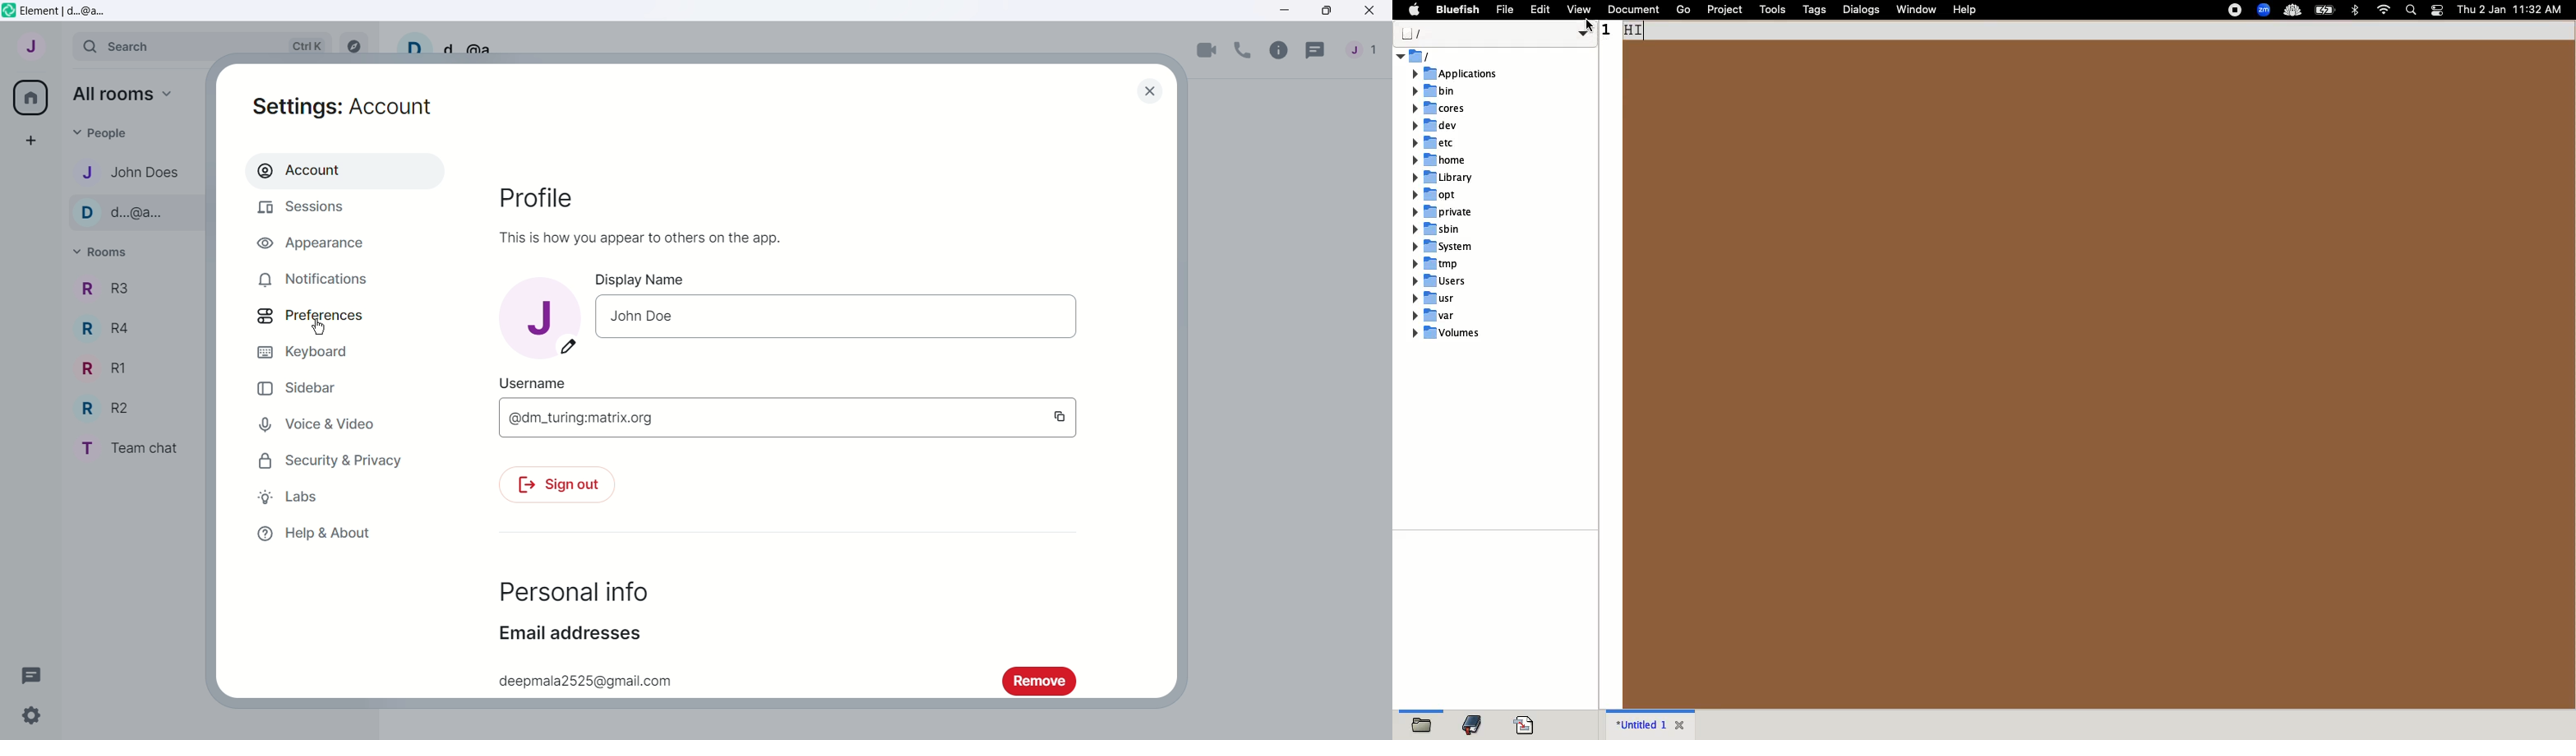 Image resolution: width=2576 pixels, height=756 pixels. I want to click on Search bar, so click(202, 46).